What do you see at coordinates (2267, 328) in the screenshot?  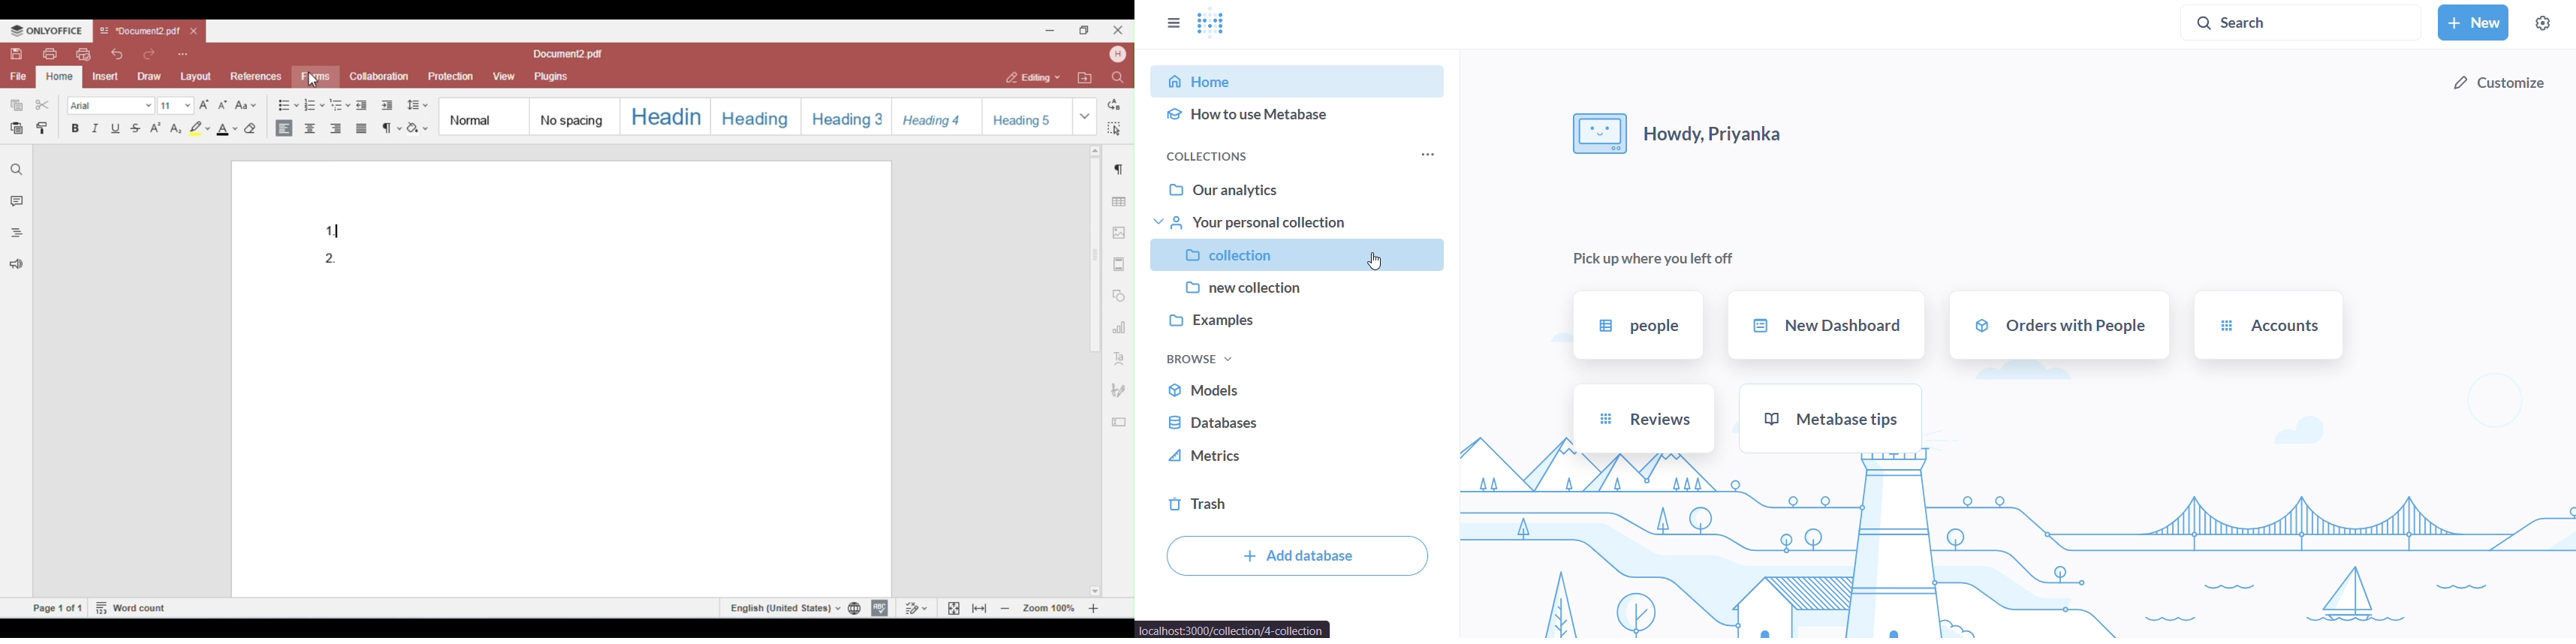 I see `accounts` at bounding box center [2267, 328].